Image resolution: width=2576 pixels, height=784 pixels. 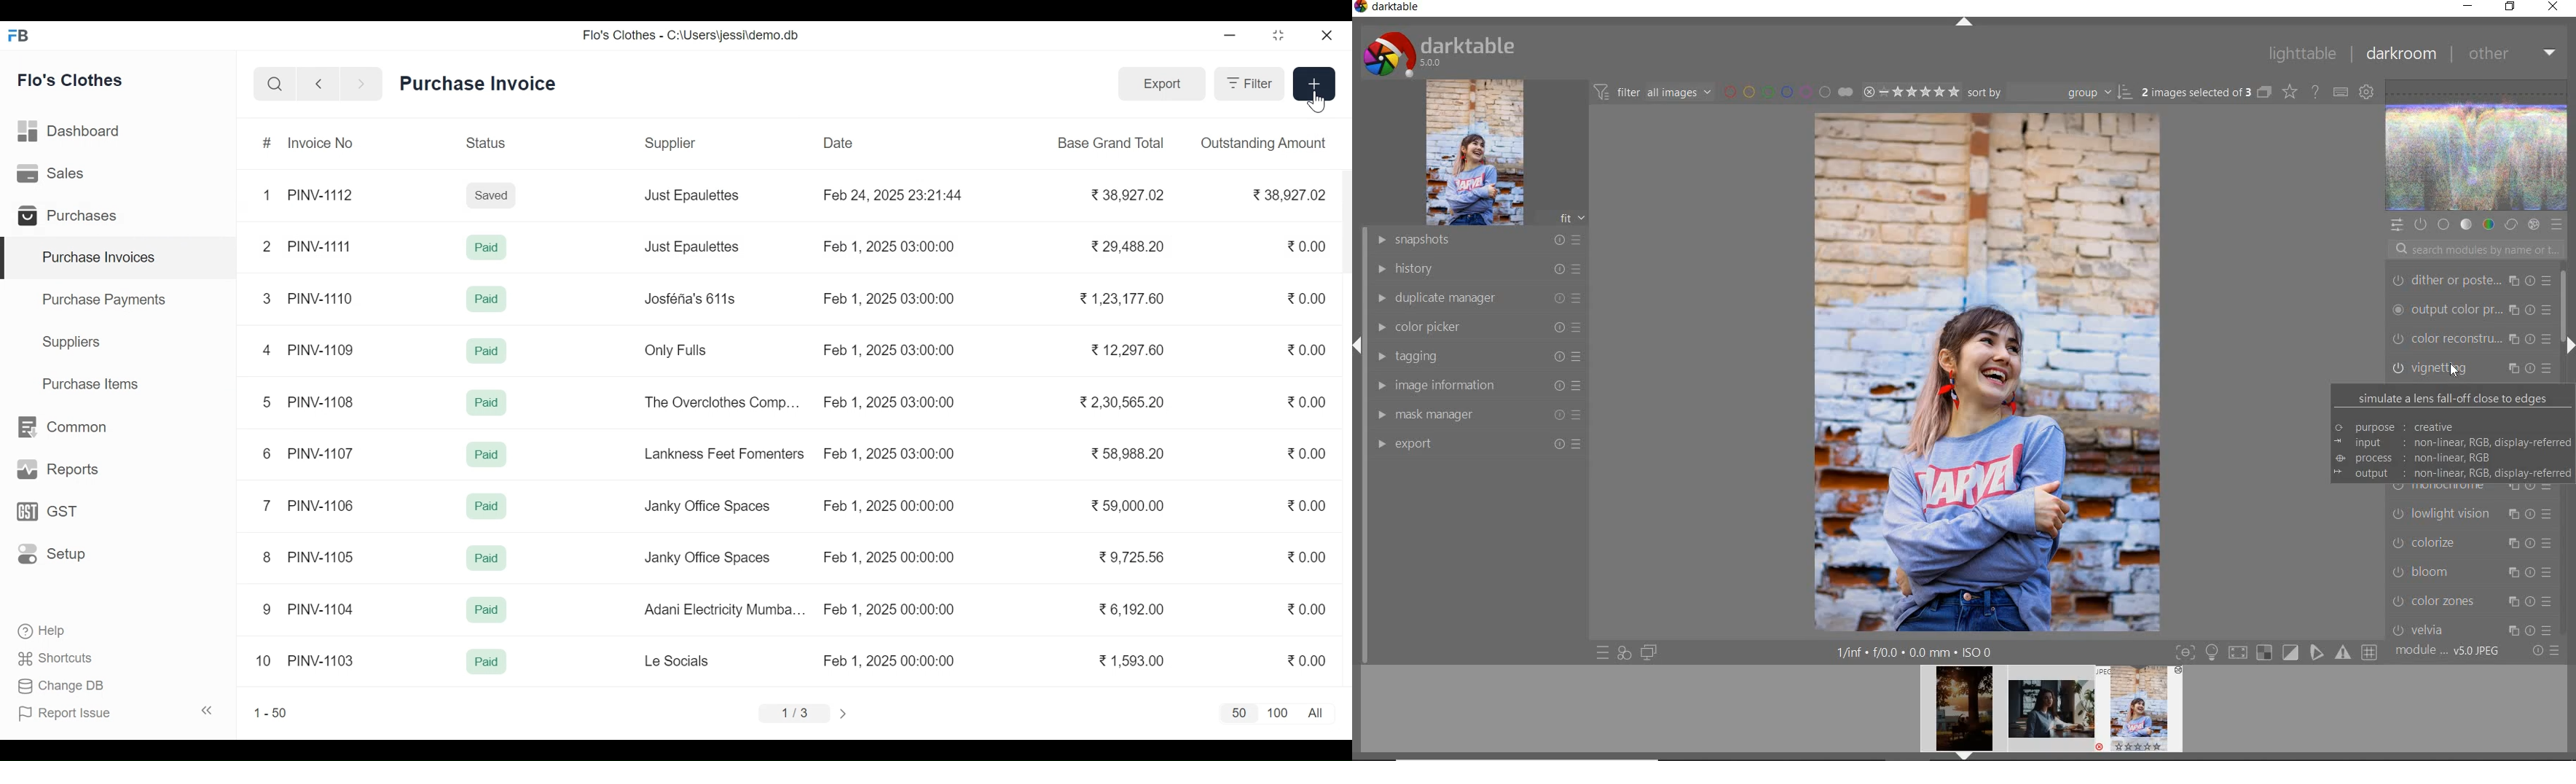 I want to click on 12.297 60, so click(x=1125, y=349).